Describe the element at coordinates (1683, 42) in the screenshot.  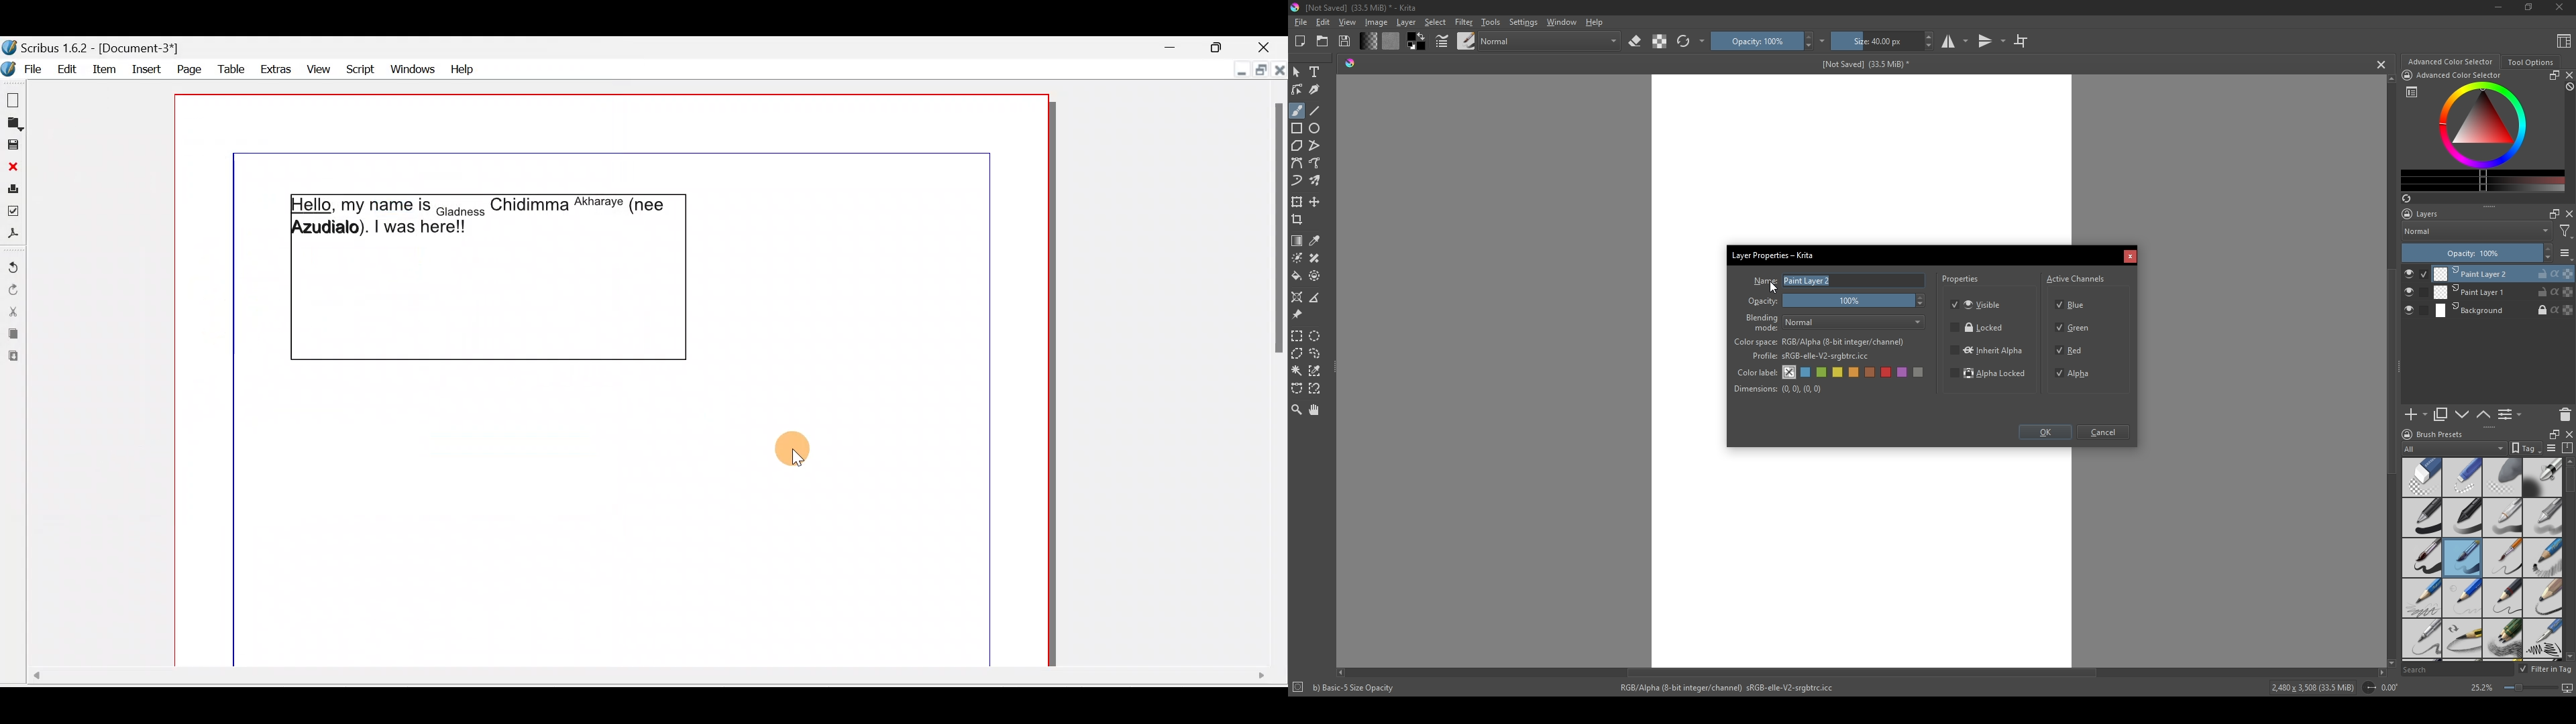
I see `refresh` at that location.